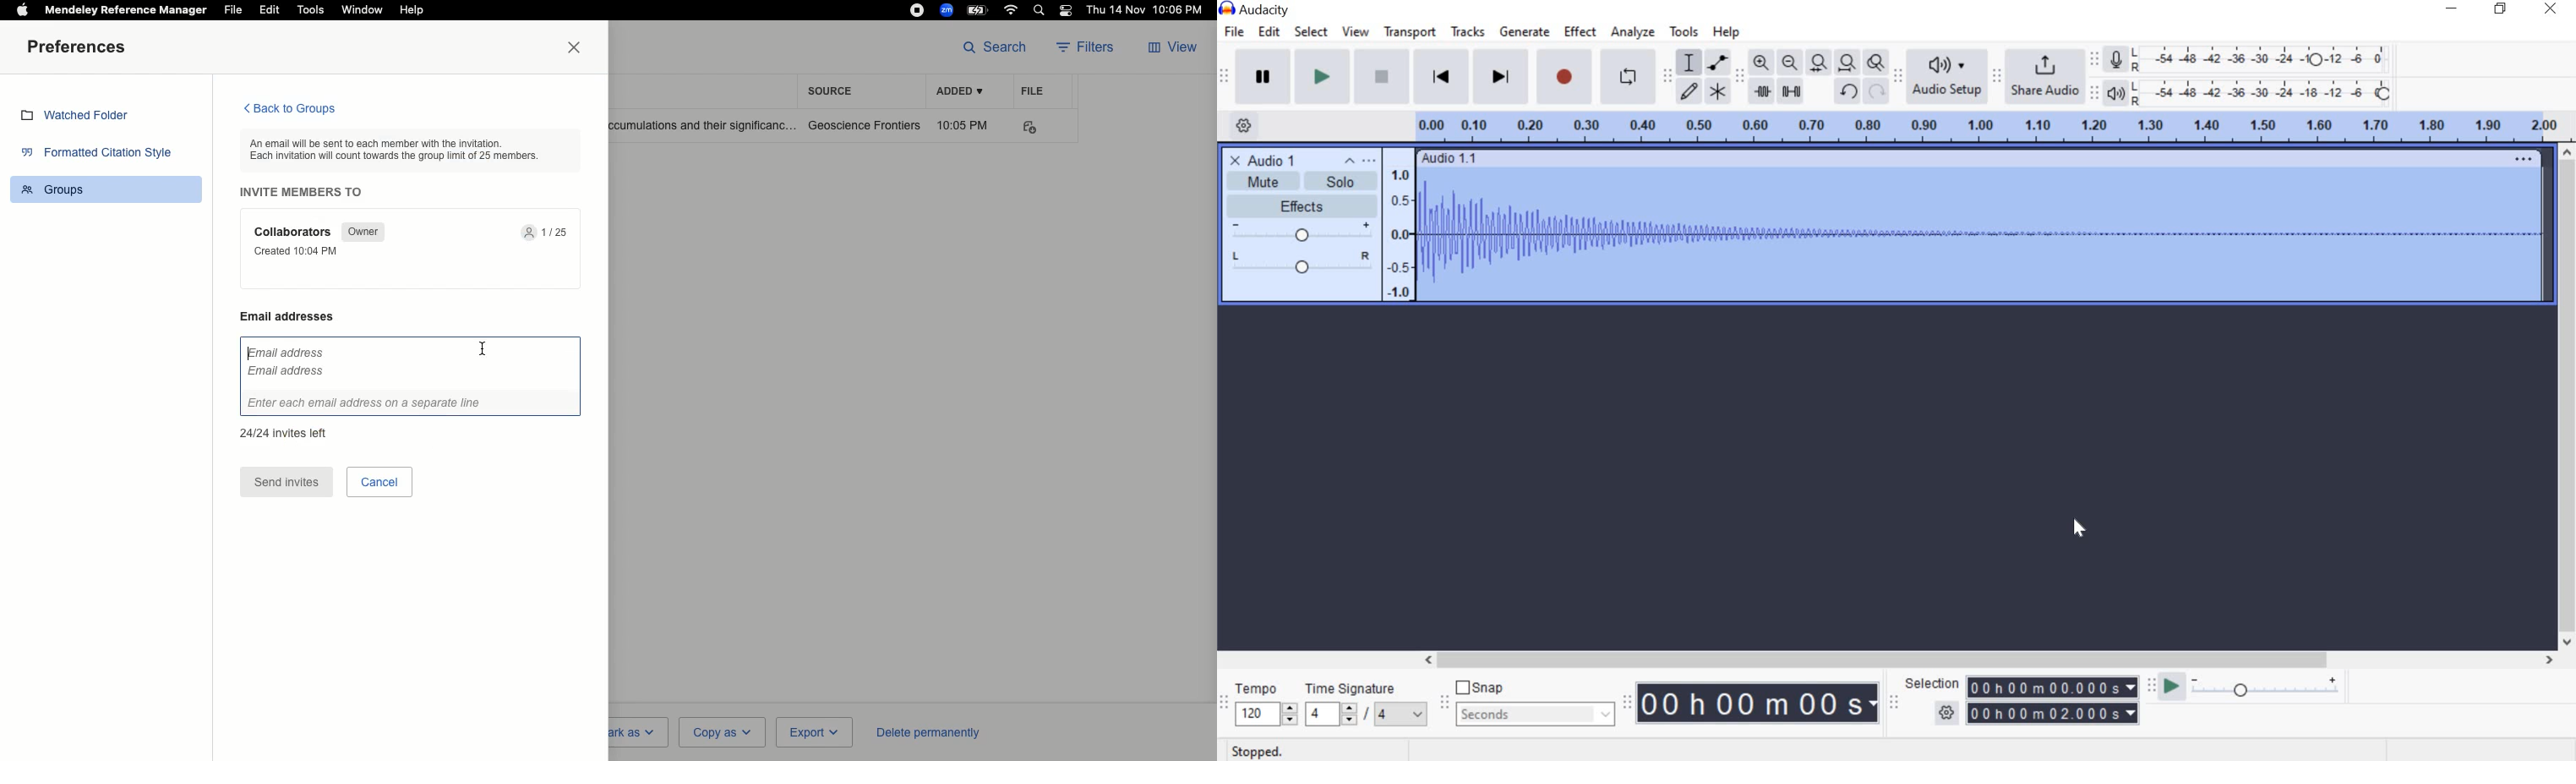 This screenshot has height=784, width=2576. Describe the element at coordinates (1985, 659) in the screenshot. I see `scrollbar` at that location.